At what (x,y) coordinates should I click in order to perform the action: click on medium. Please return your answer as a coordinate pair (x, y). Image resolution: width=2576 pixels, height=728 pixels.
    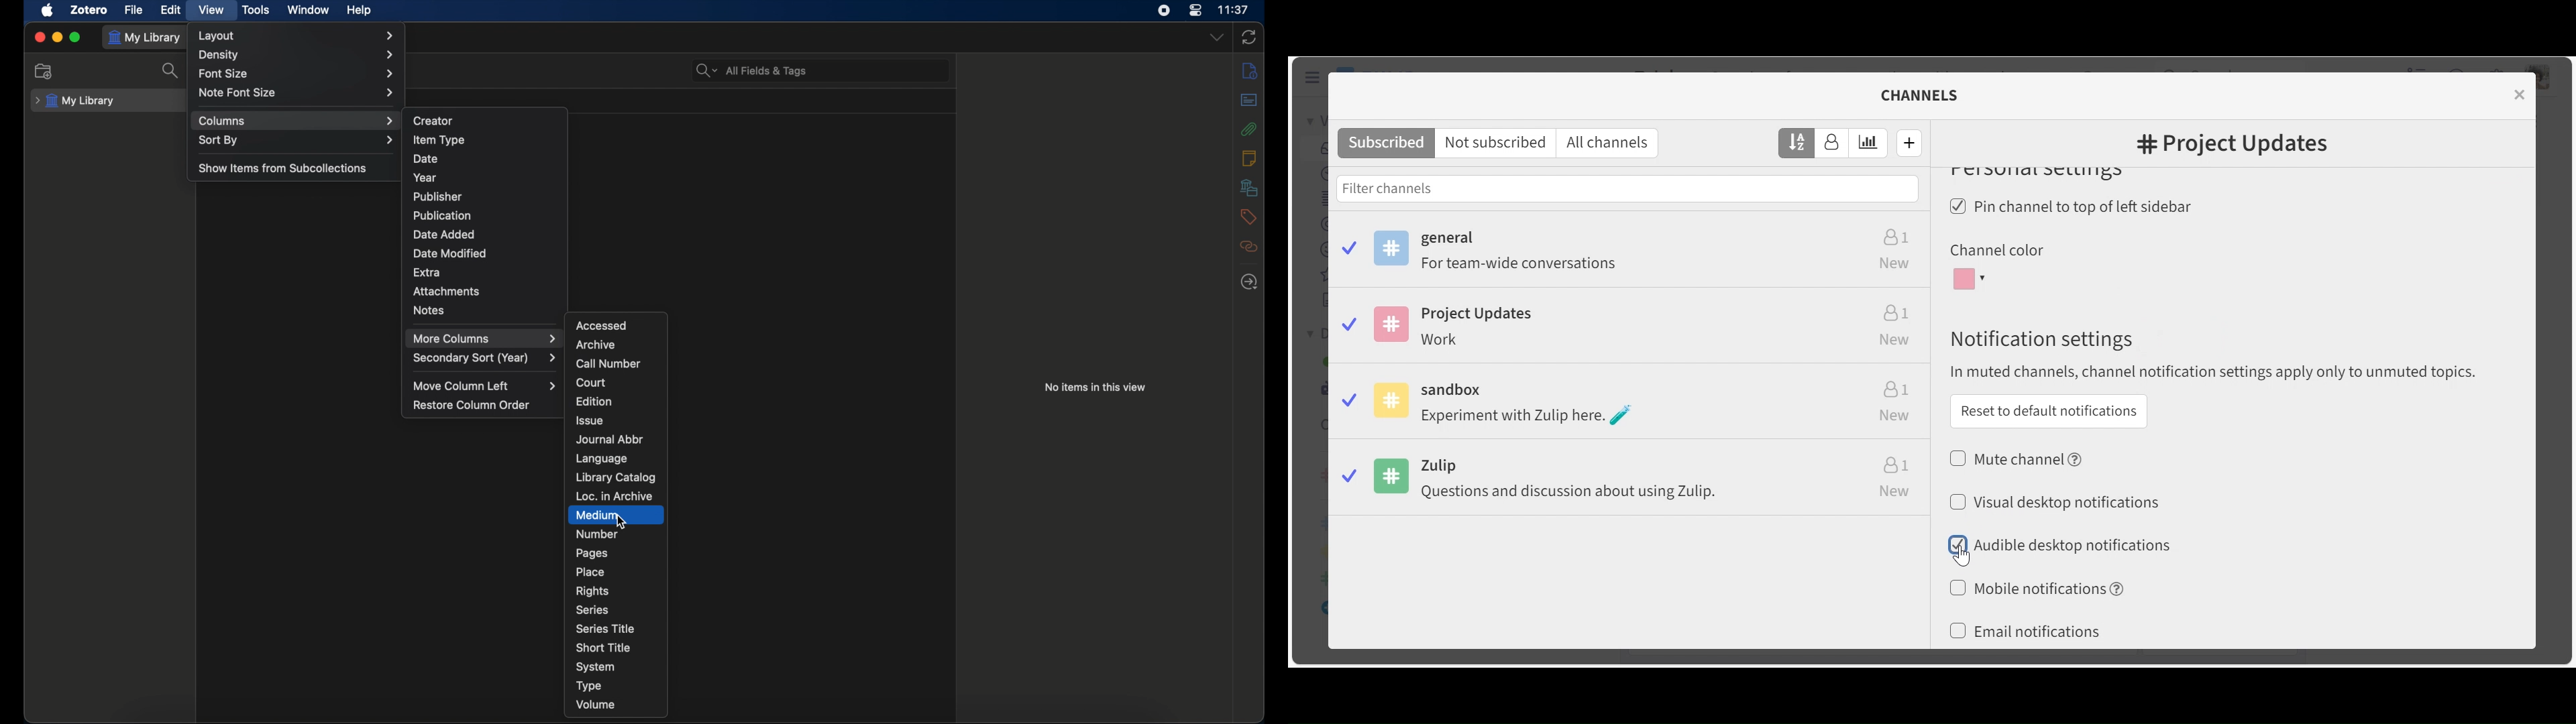
    Looking at the image, I should click on (596, 516).